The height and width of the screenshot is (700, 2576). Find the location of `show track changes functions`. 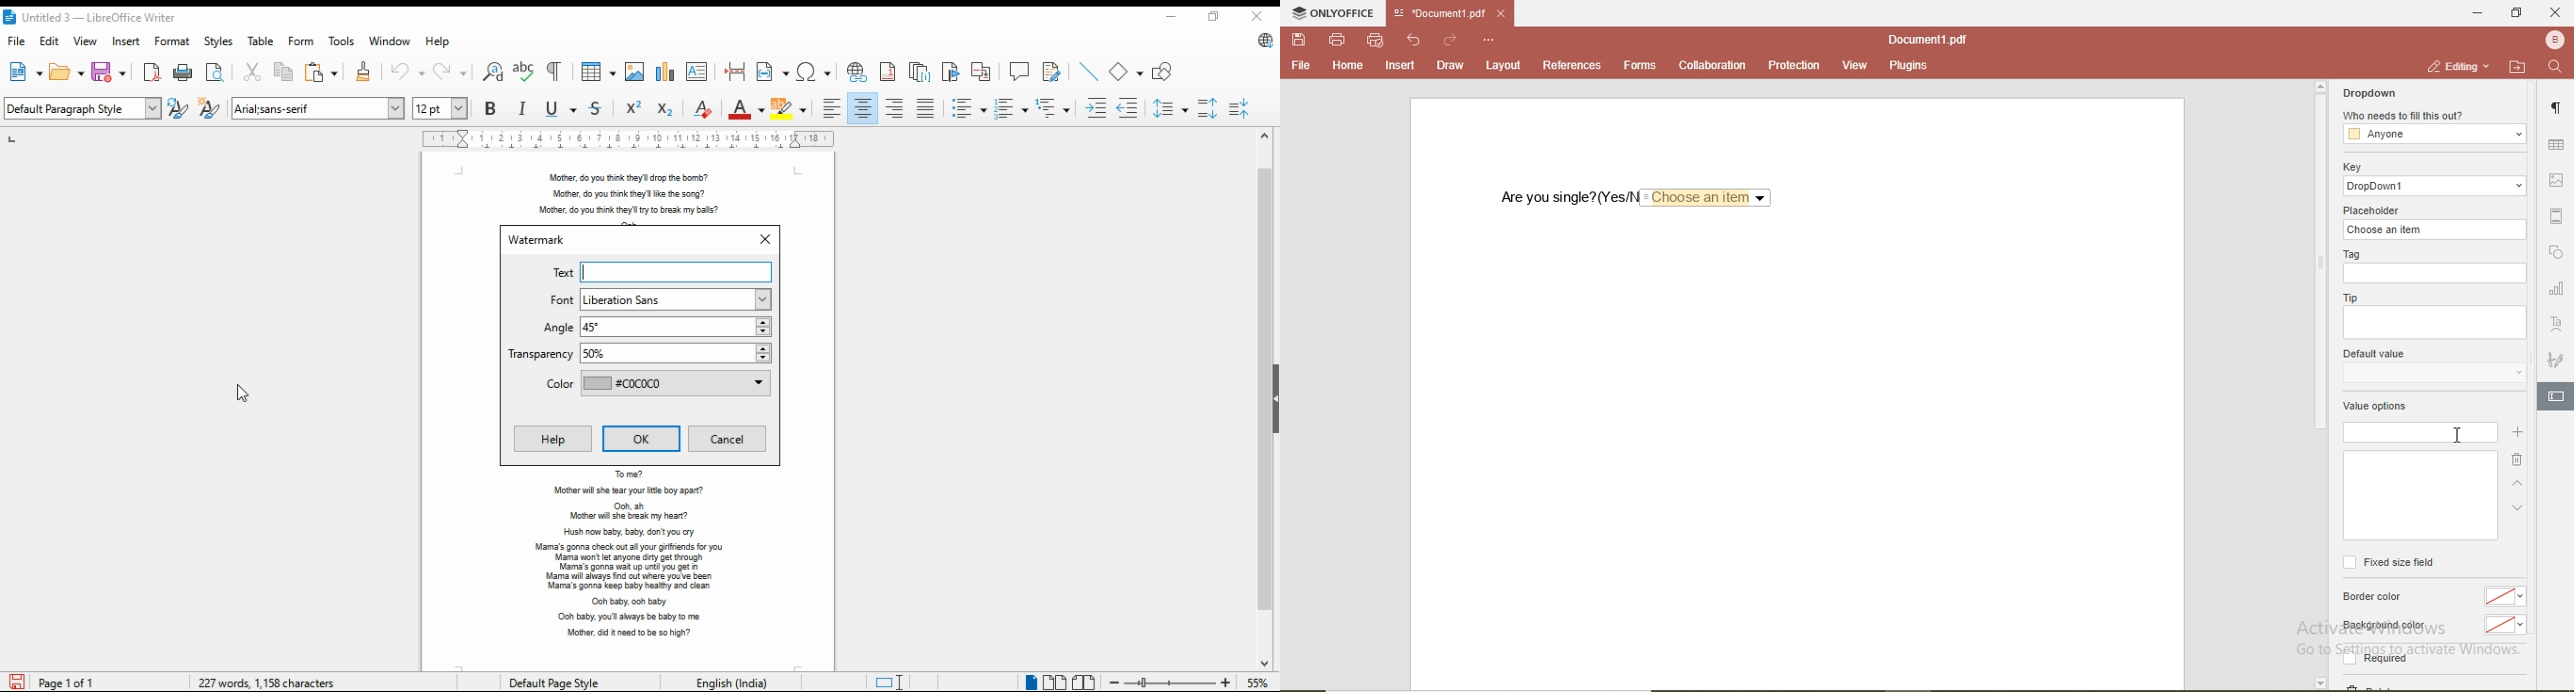

show track changes functions is located at coordinates (1052, 72).